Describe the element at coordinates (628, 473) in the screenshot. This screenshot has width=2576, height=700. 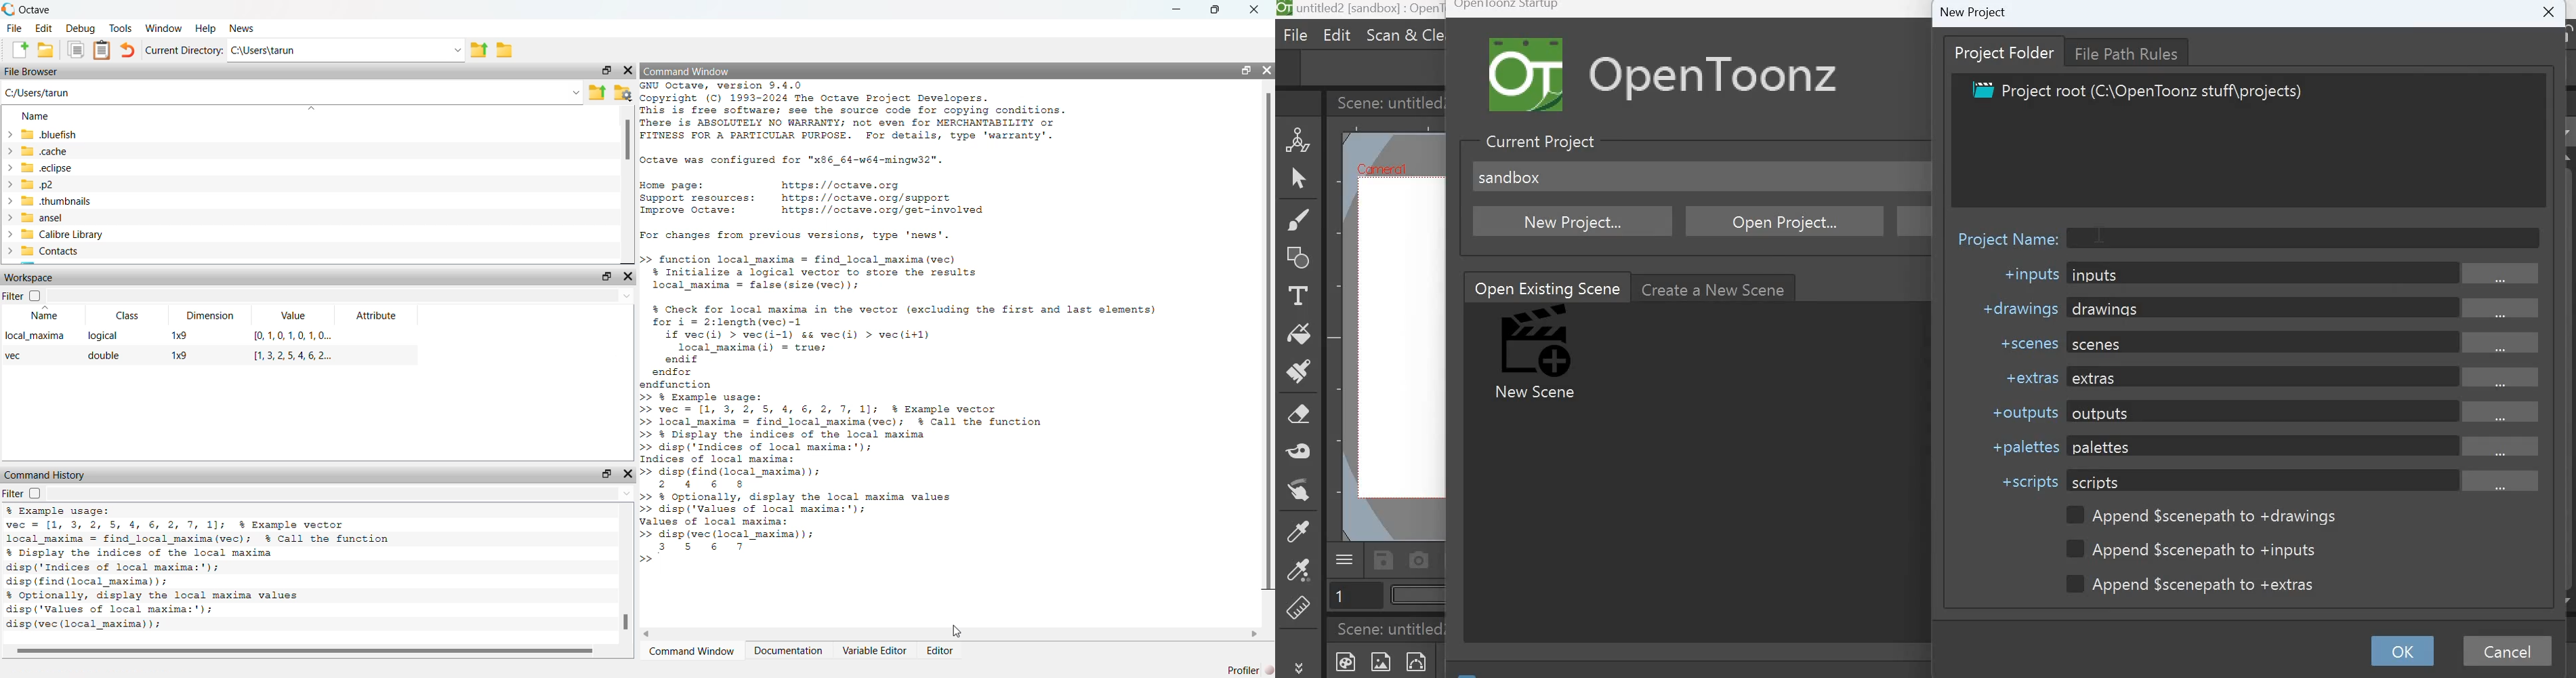
I see `Hide Widget` at that location.